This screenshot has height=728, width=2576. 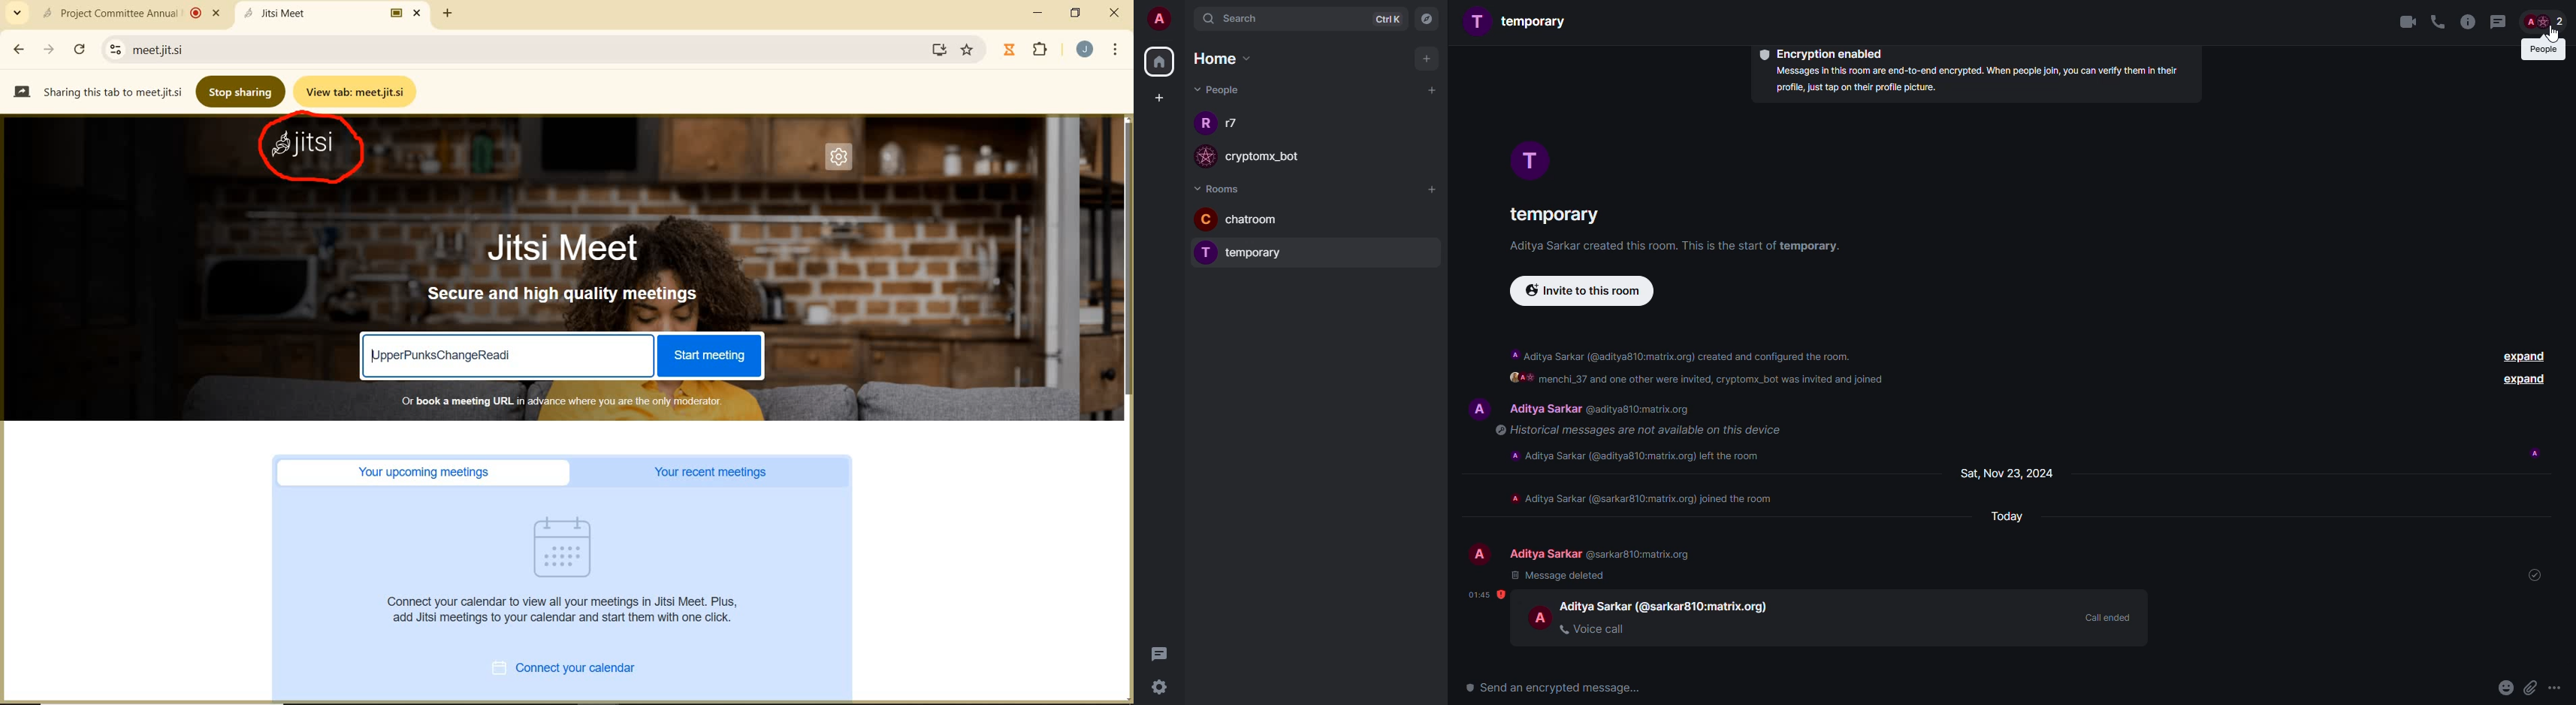 What do you see at coordinates (1603, 554) in the screenshot?
I see `people` at bounding box center [1603, 554].